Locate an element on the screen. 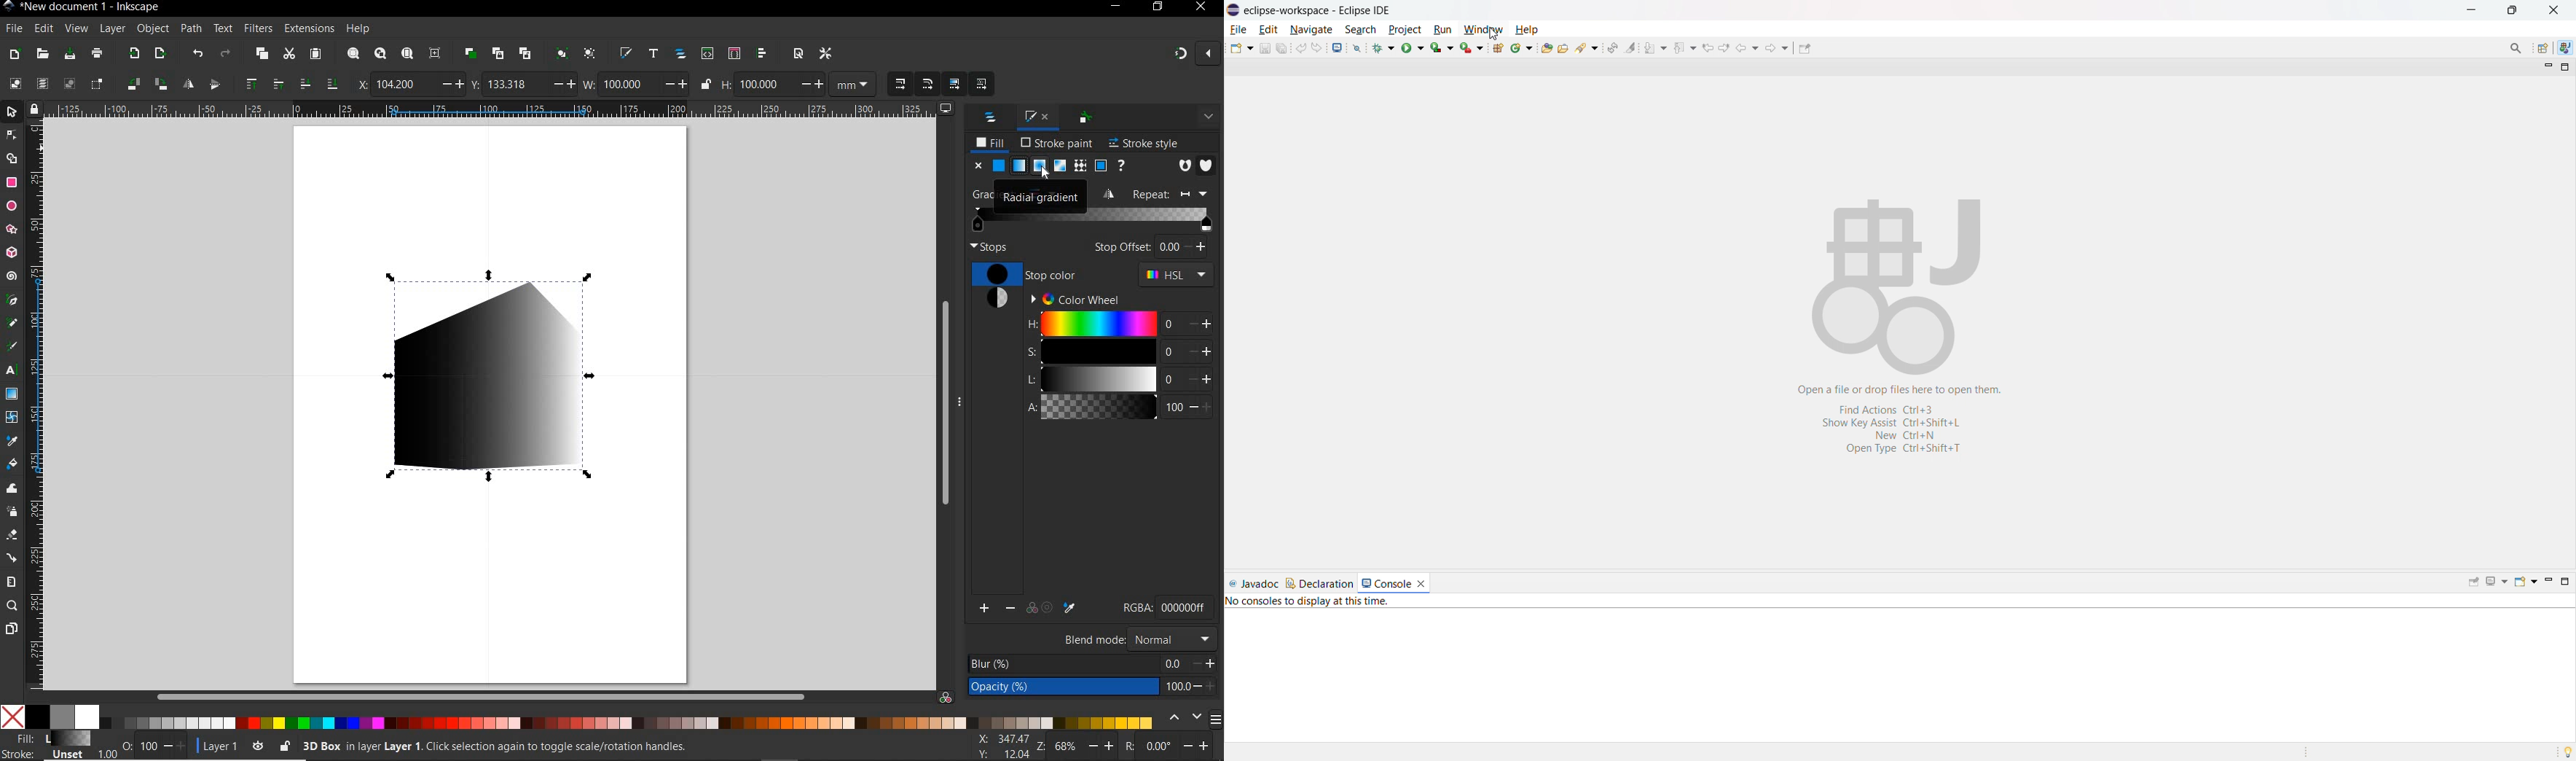  lock is located at coordinates (33, 108).